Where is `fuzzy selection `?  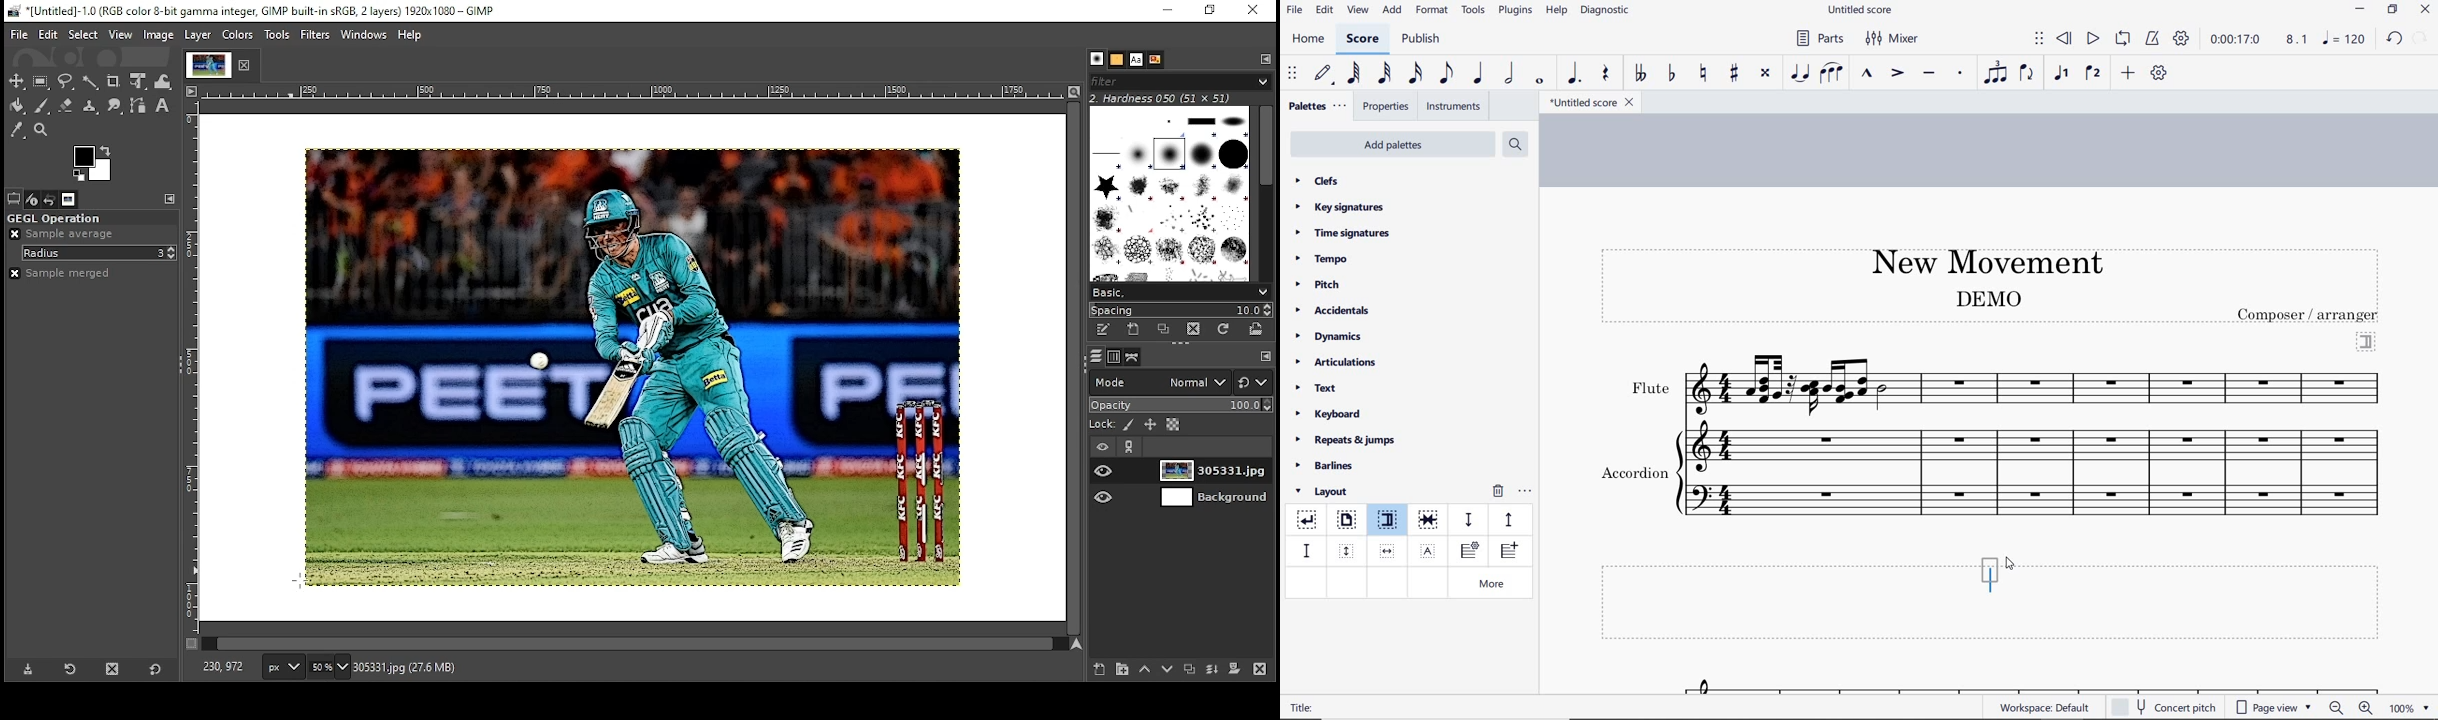
fuzzy selection  is located at coordinates (90, 82).